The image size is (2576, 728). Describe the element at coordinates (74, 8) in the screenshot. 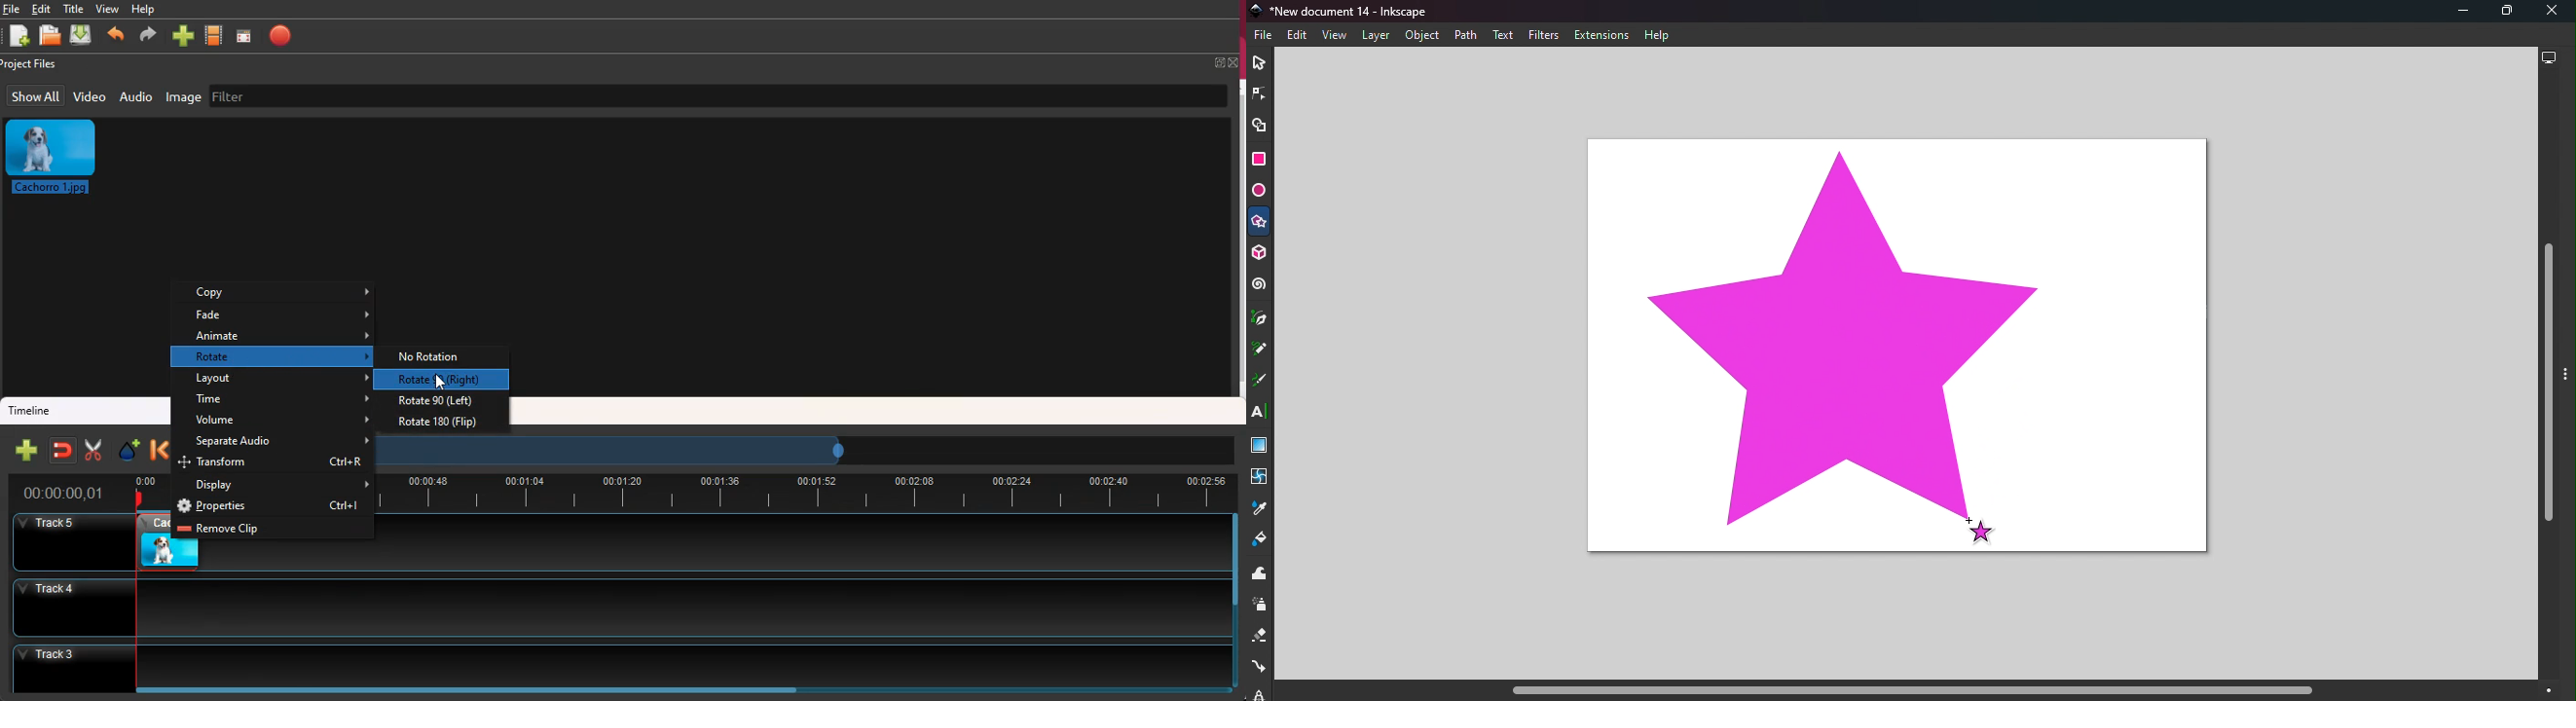

I see `title` at that location.